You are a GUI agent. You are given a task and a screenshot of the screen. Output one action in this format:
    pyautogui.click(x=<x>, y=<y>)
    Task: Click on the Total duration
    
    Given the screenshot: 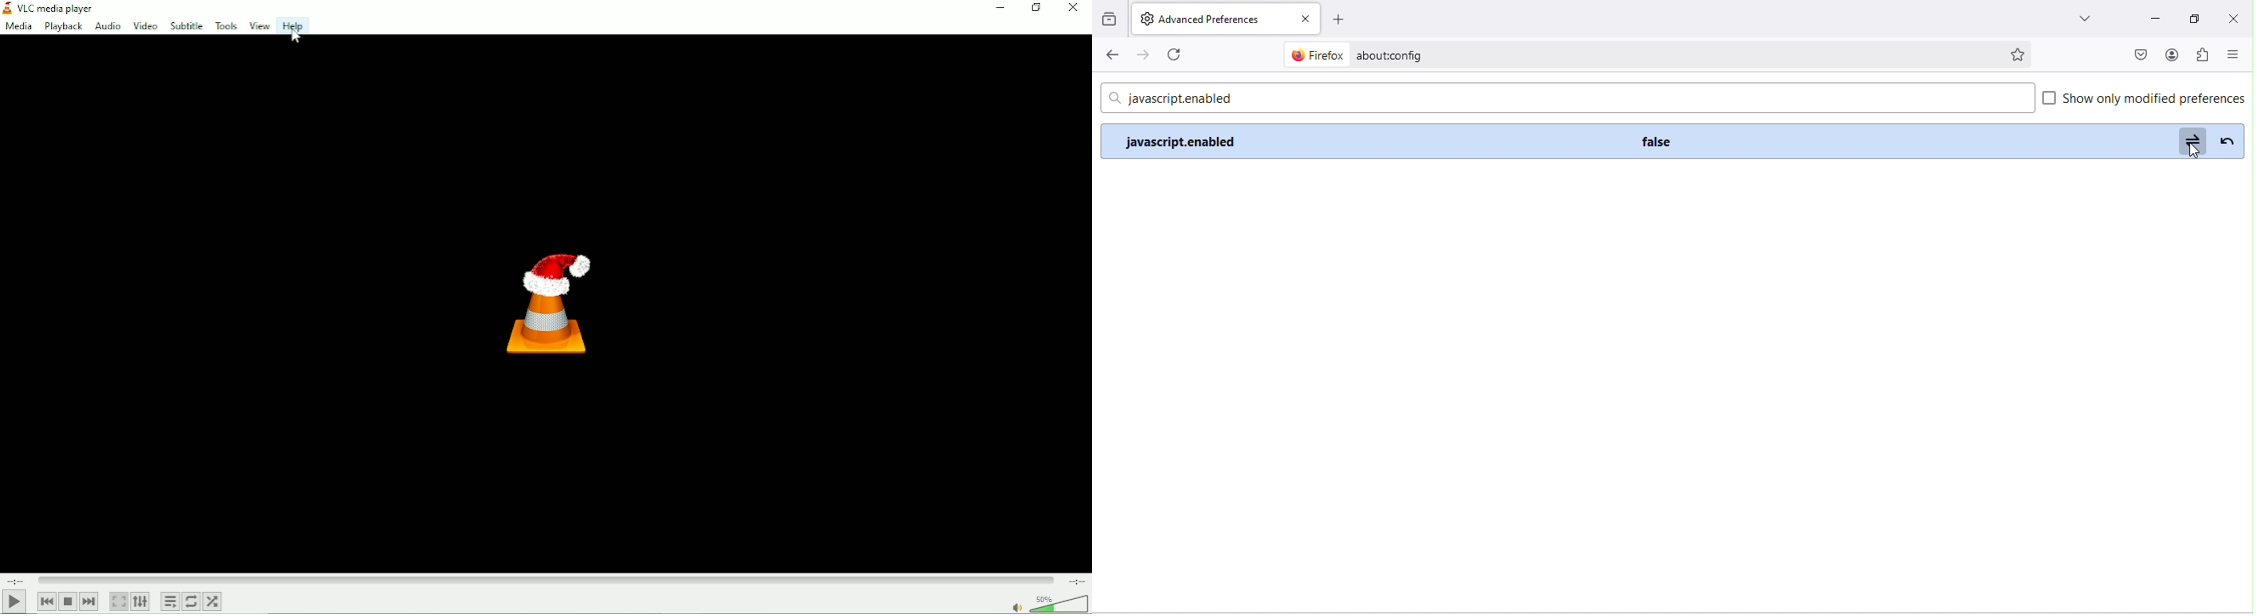 What is the action you would take?
    pyautogui.click(x=1078, y=581)
    